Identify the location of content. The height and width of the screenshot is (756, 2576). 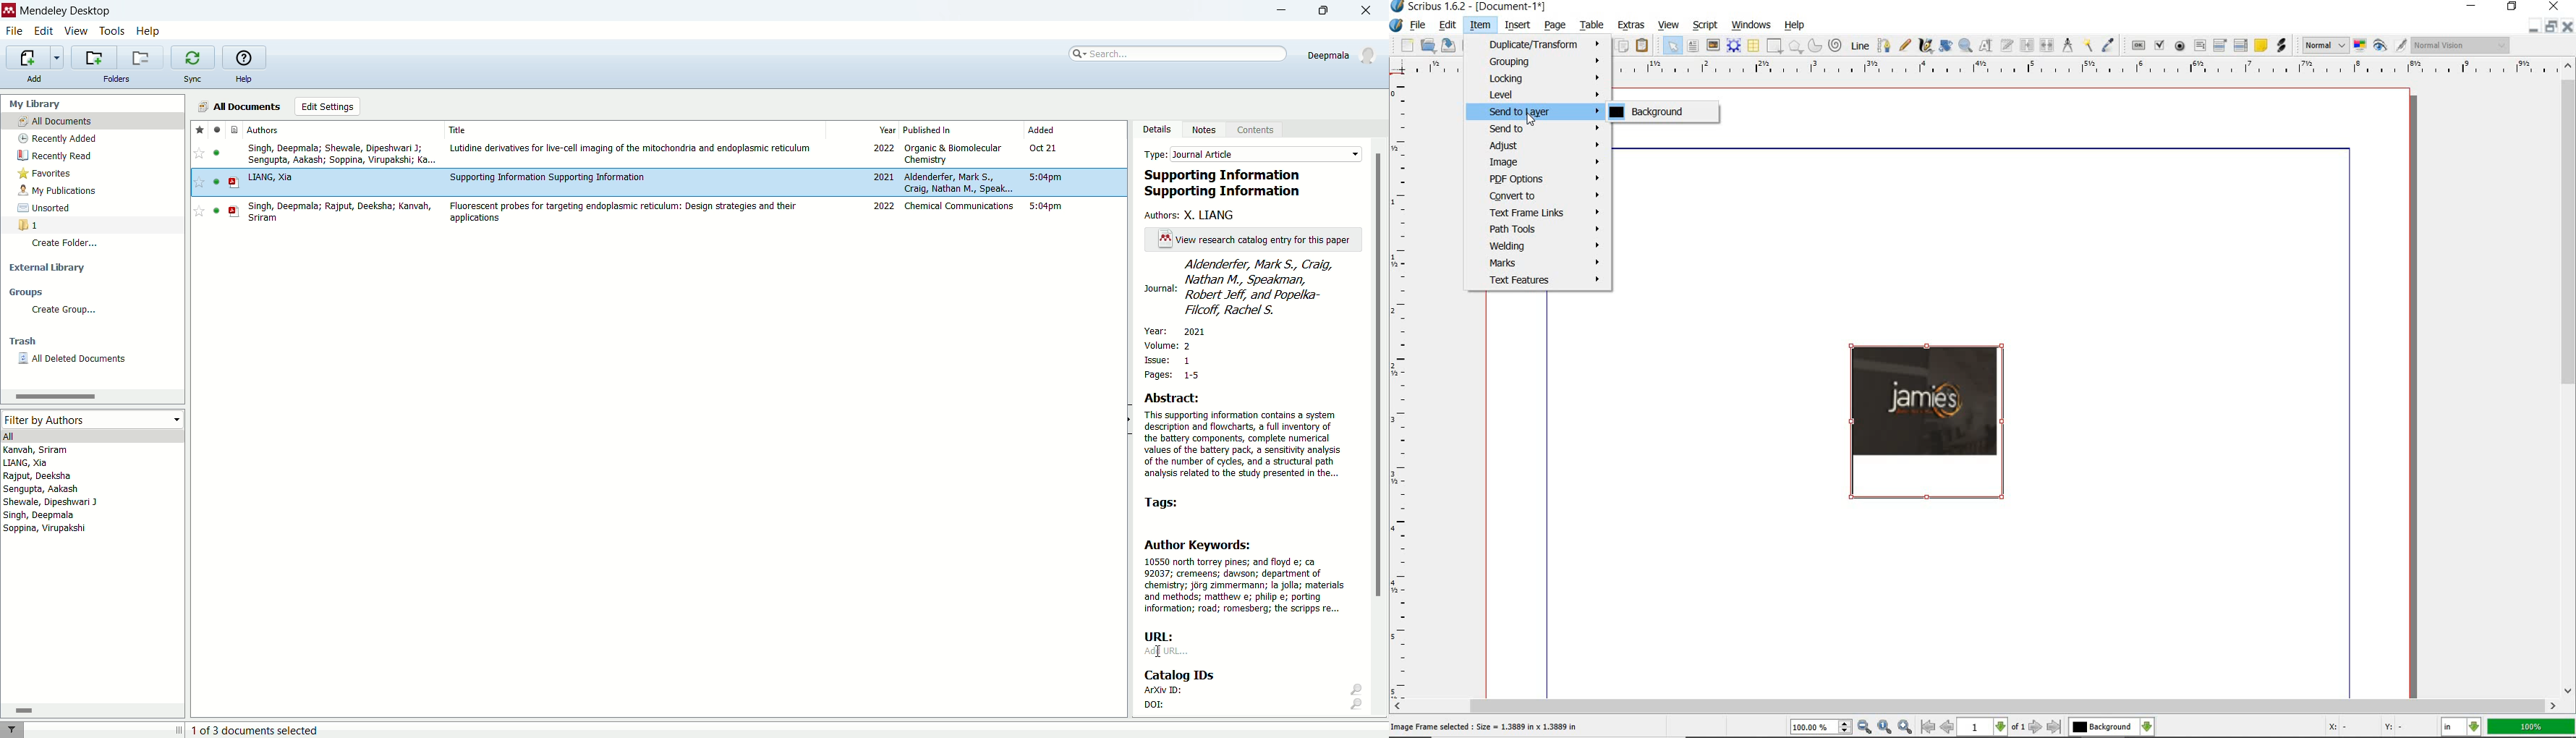
(1260, 132).